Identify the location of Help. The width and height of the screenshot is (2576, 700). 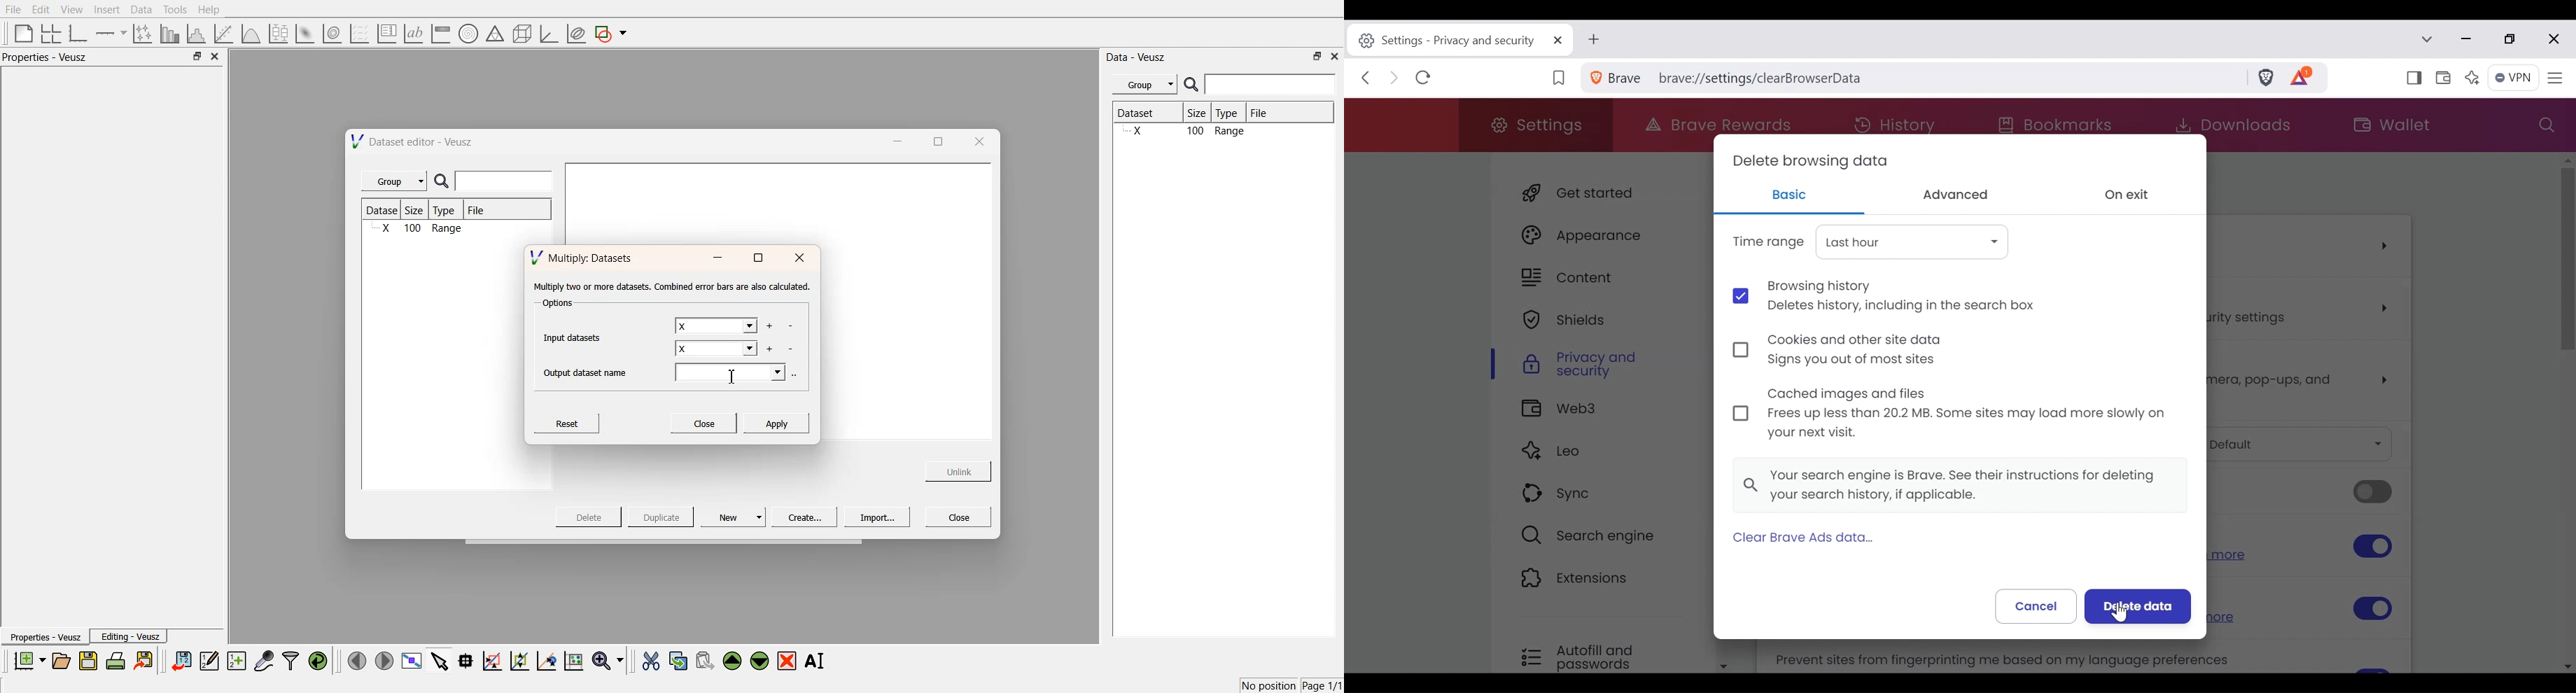
(214, 11).